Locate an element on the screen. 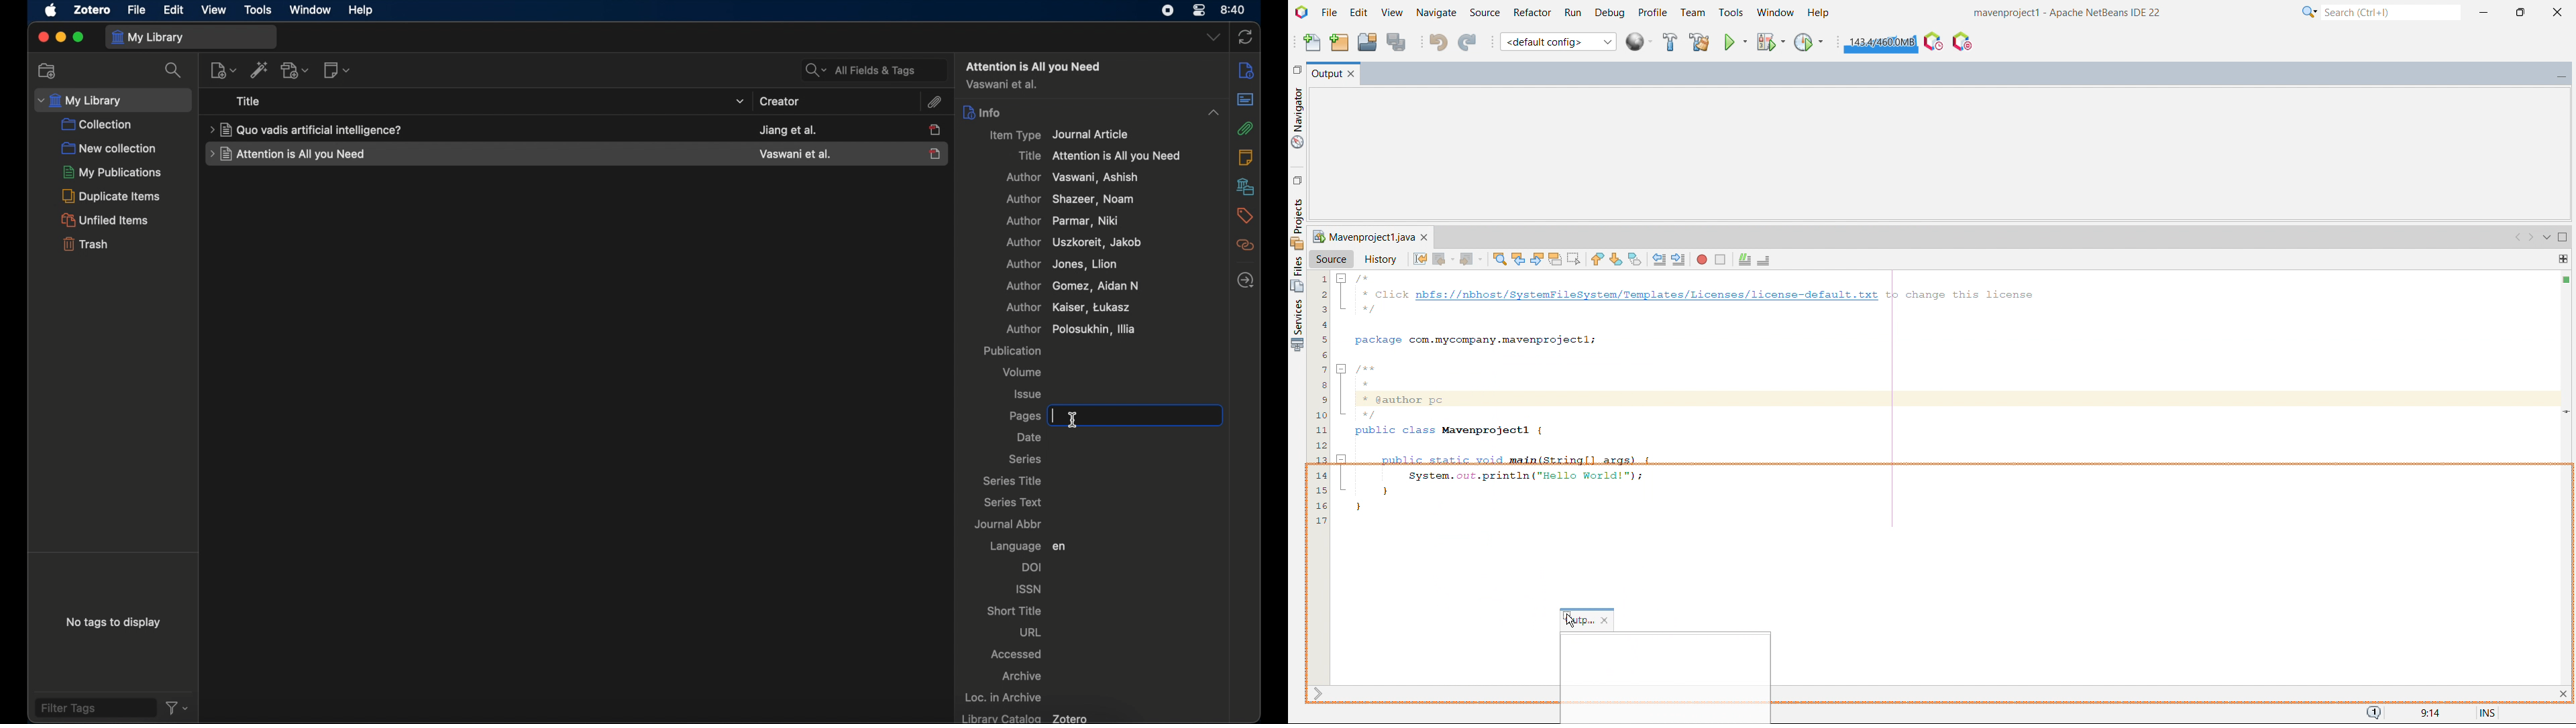 This screenshot has height=728, width=2576. library catalog zotero is located at coordinates (1026, 717).